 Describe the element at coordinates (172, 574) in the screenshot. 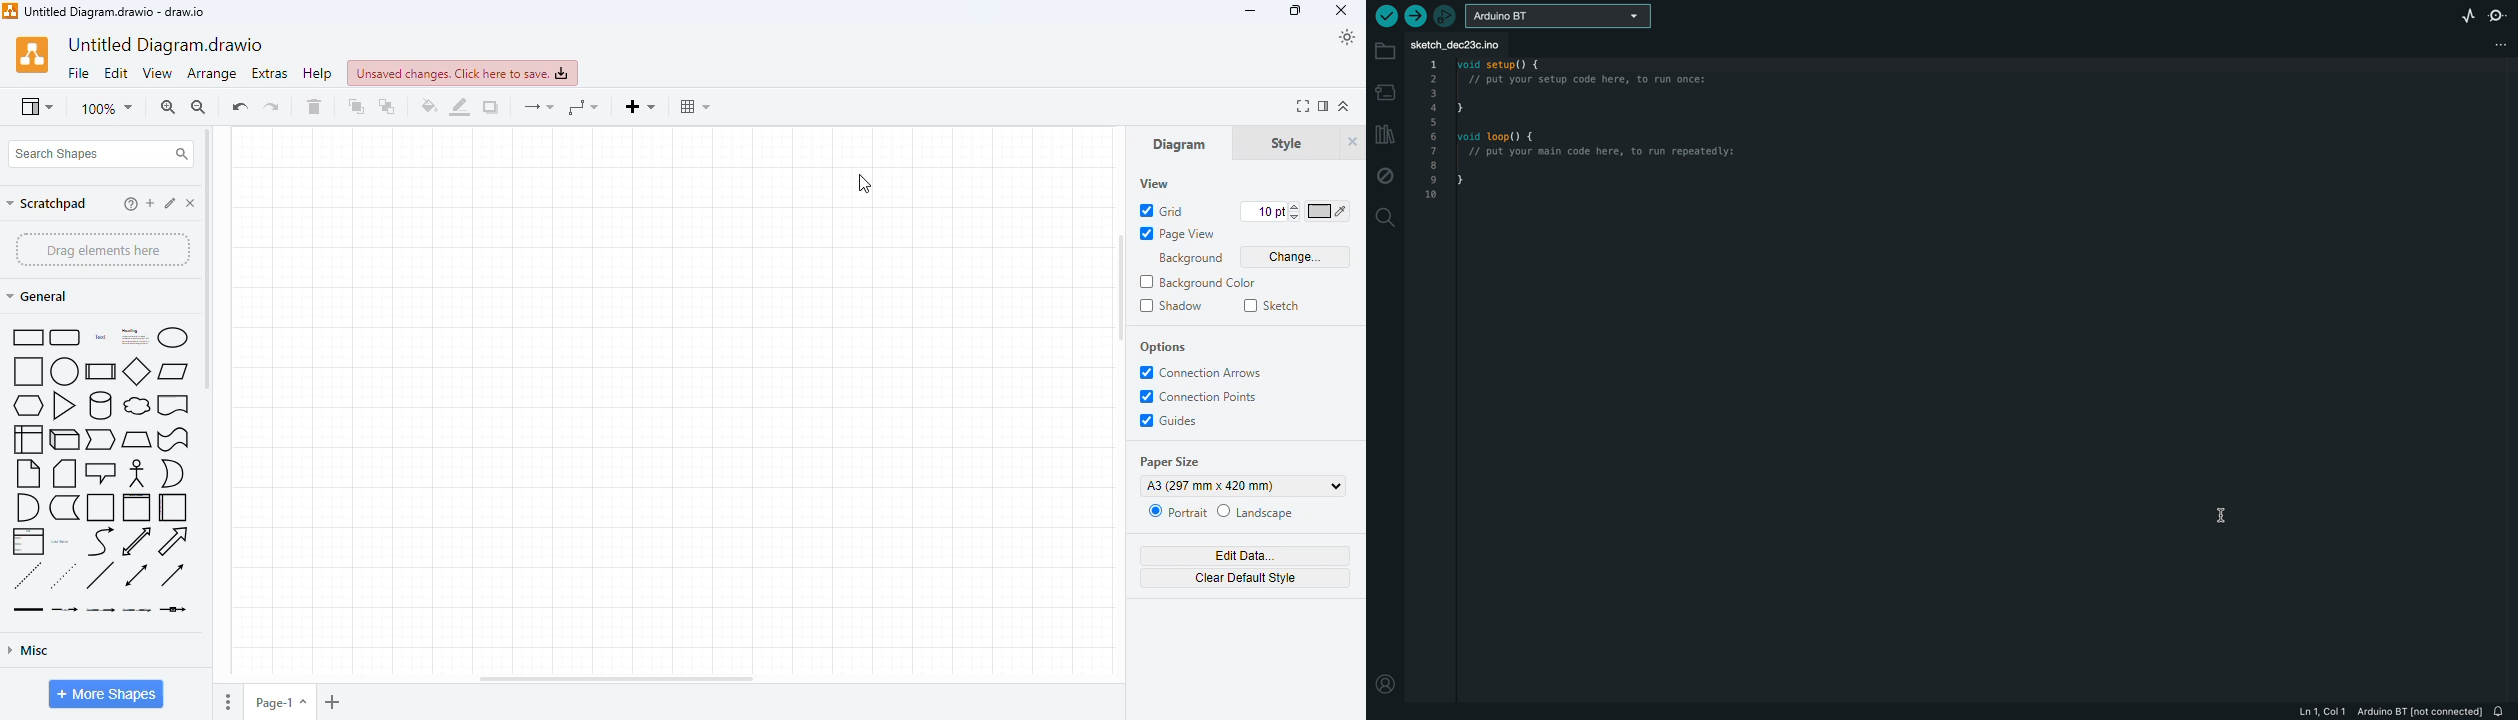

I see `directional connector` at that location.